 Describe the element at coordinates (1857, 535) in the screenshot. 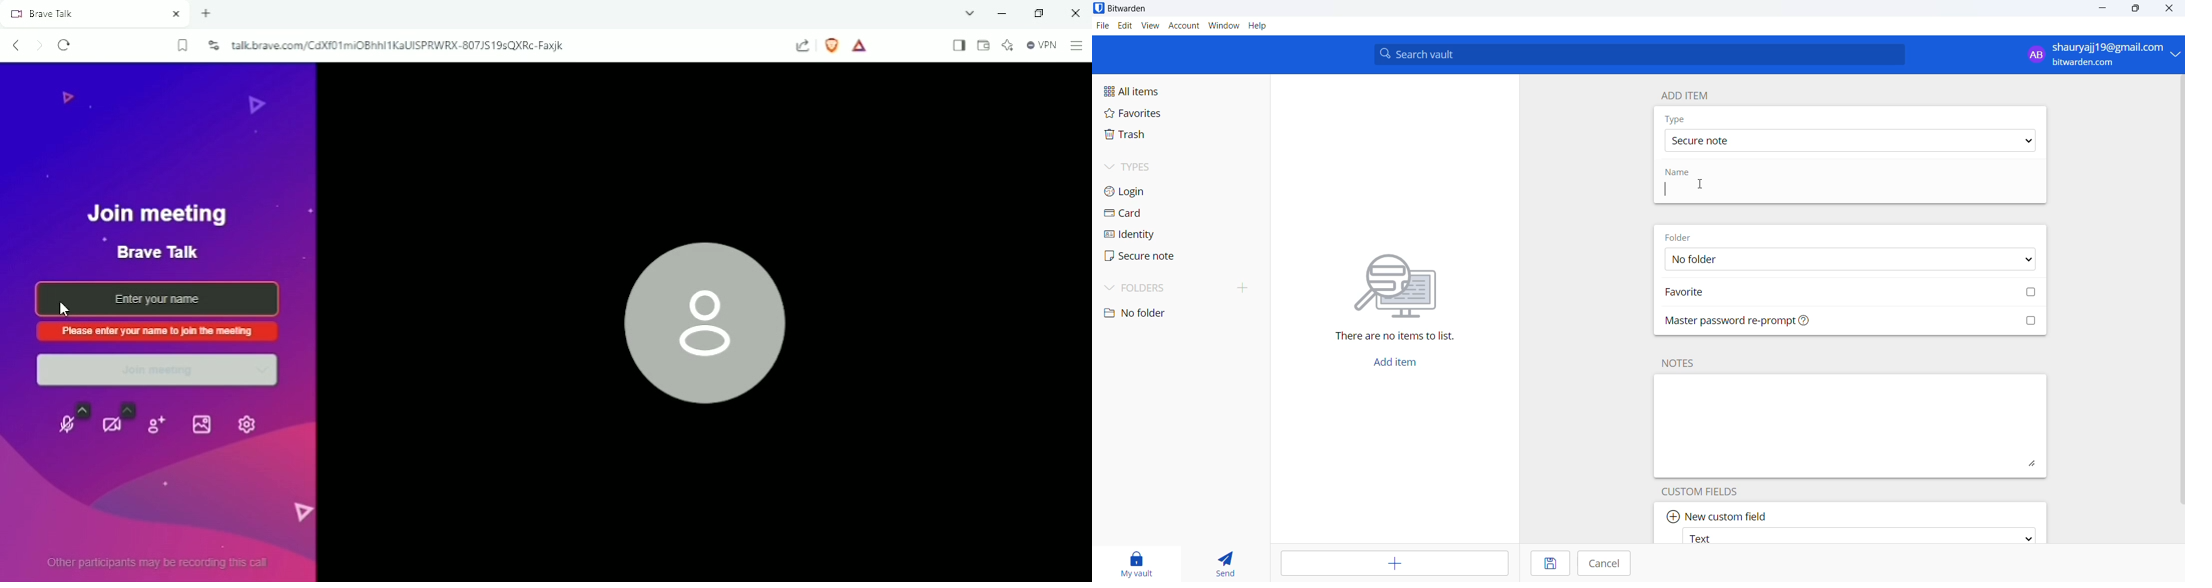

I see `new field options` at that location.